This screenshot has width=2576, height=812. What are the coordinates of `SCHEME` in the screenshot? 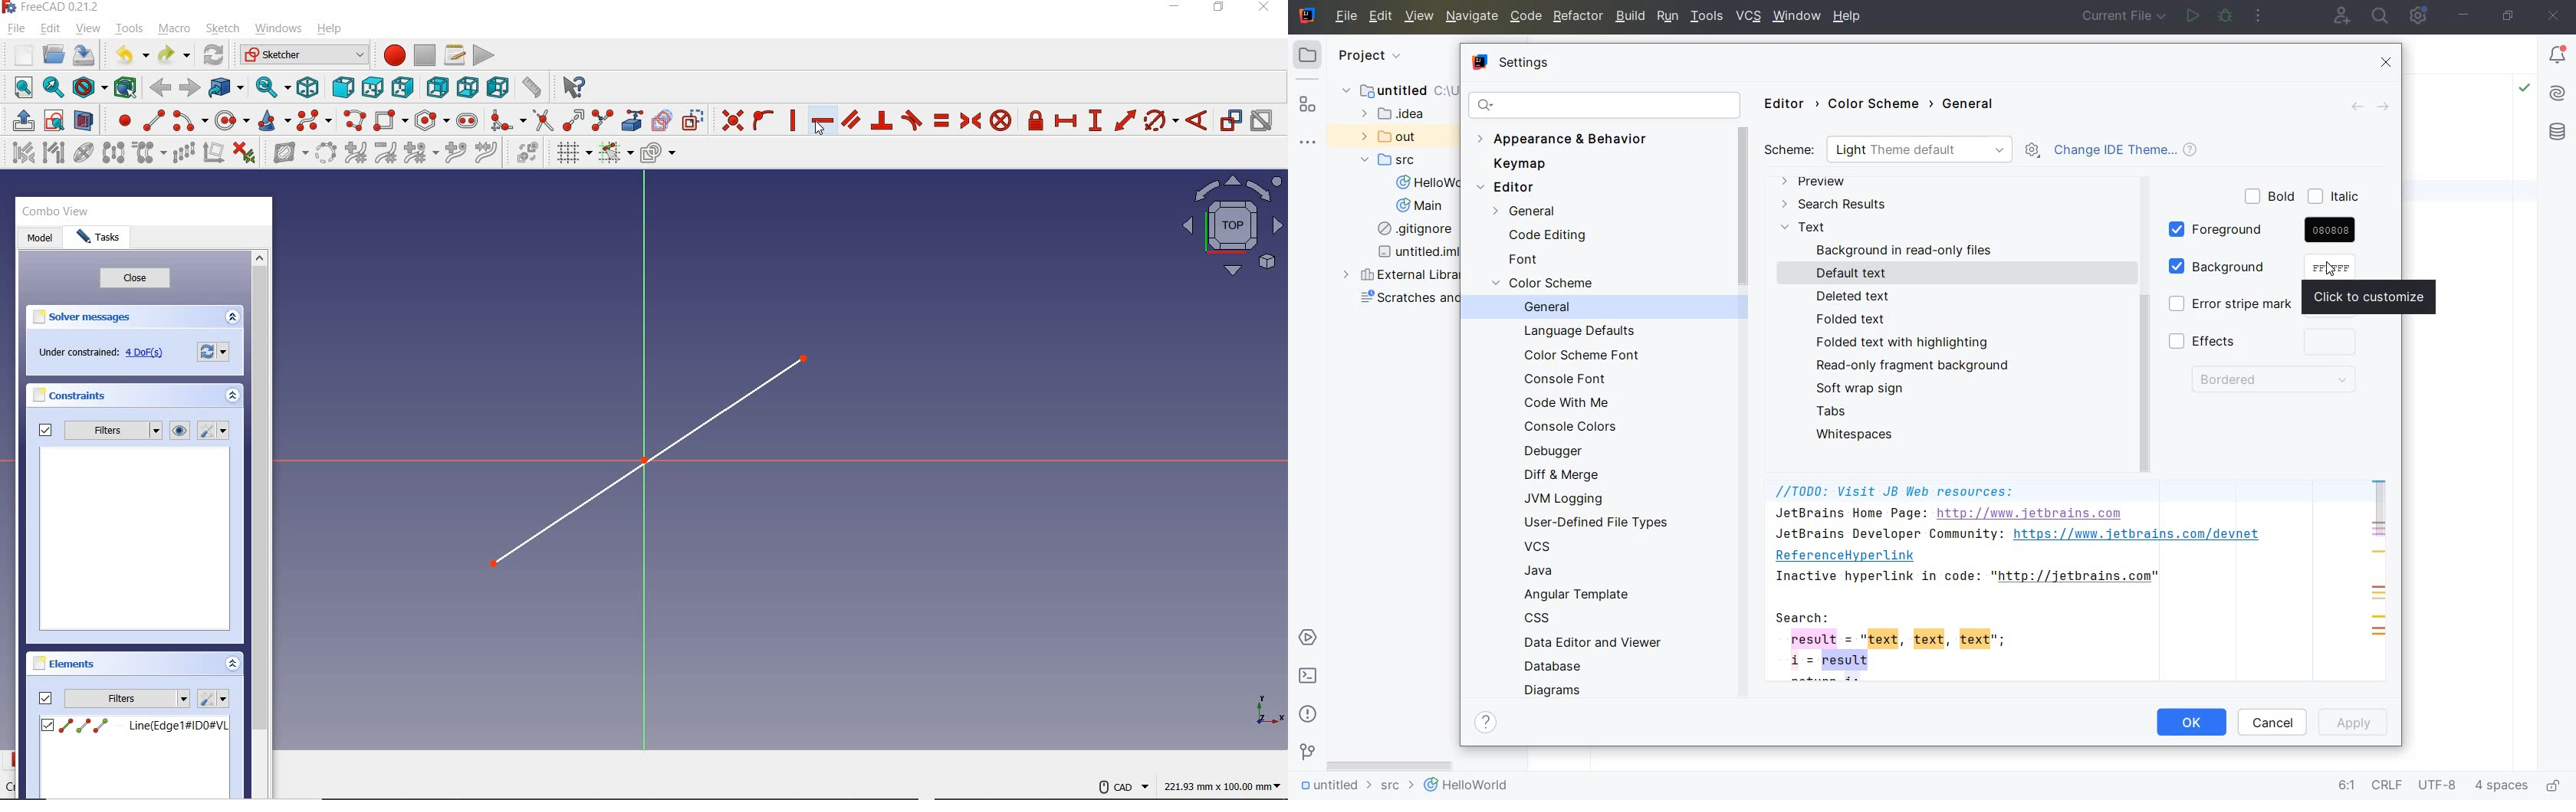 It's located at (1890, 150).